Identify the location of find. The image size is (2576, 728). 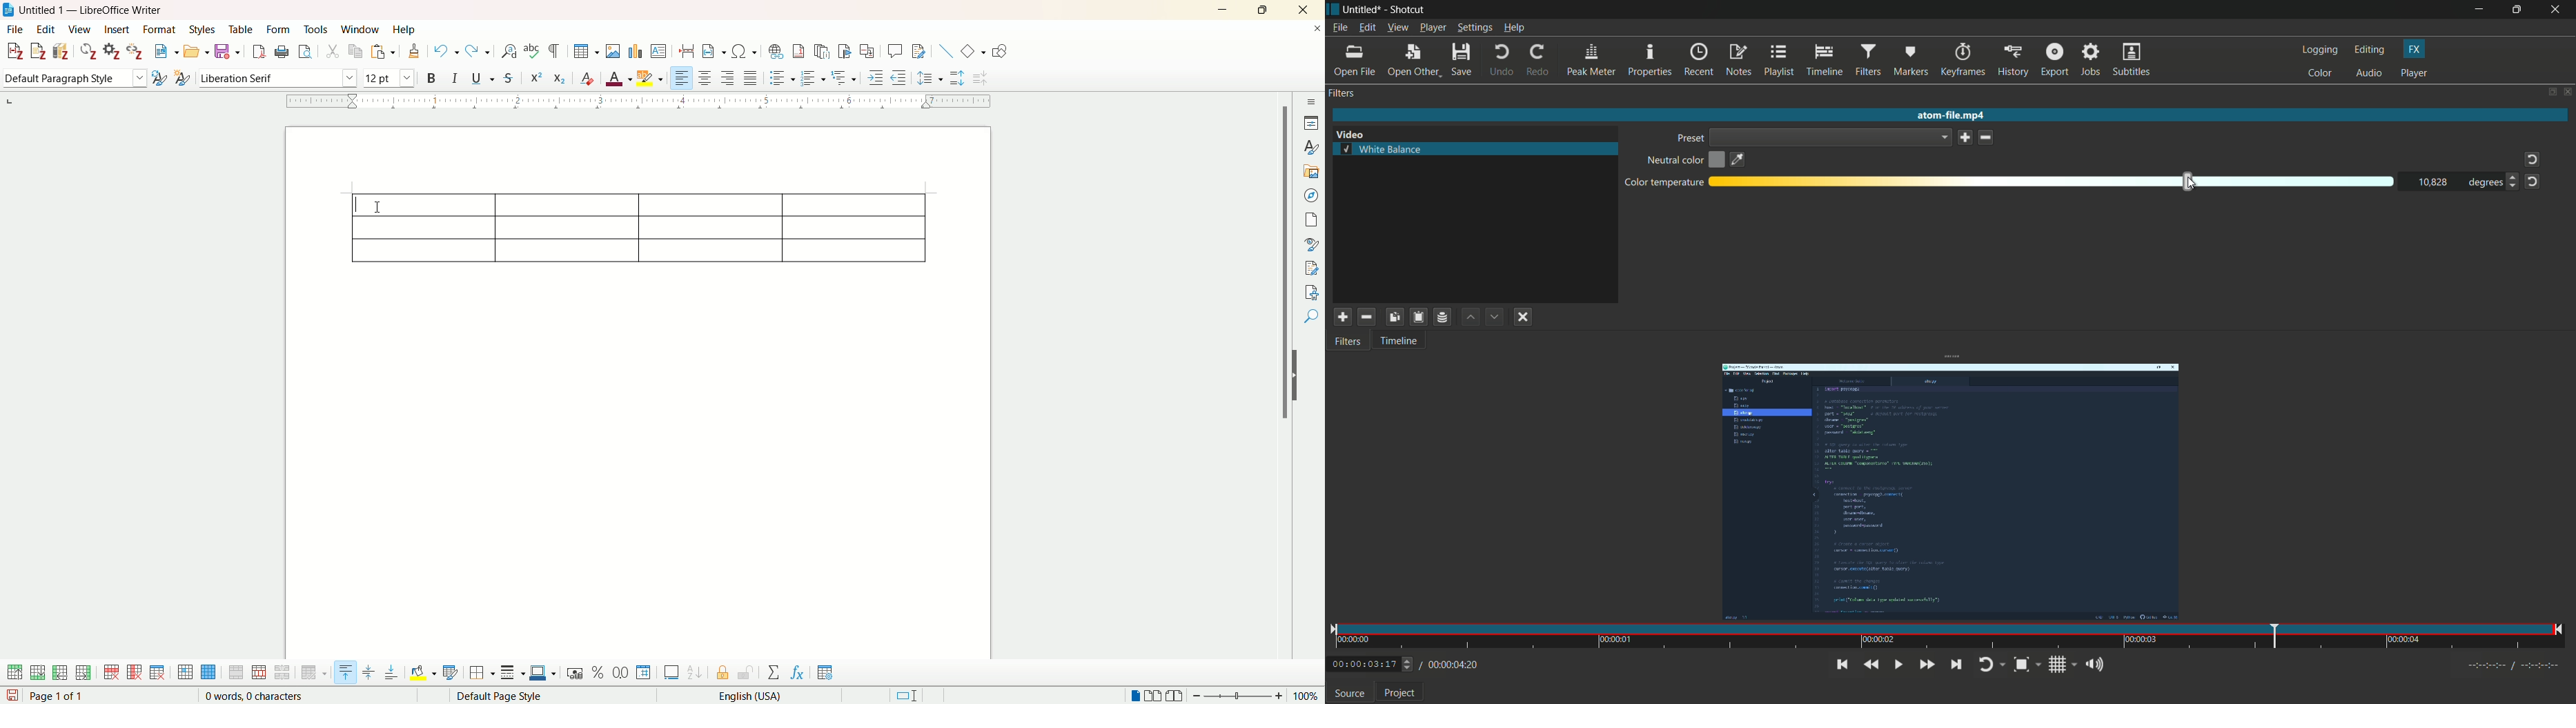
(1313, 317).